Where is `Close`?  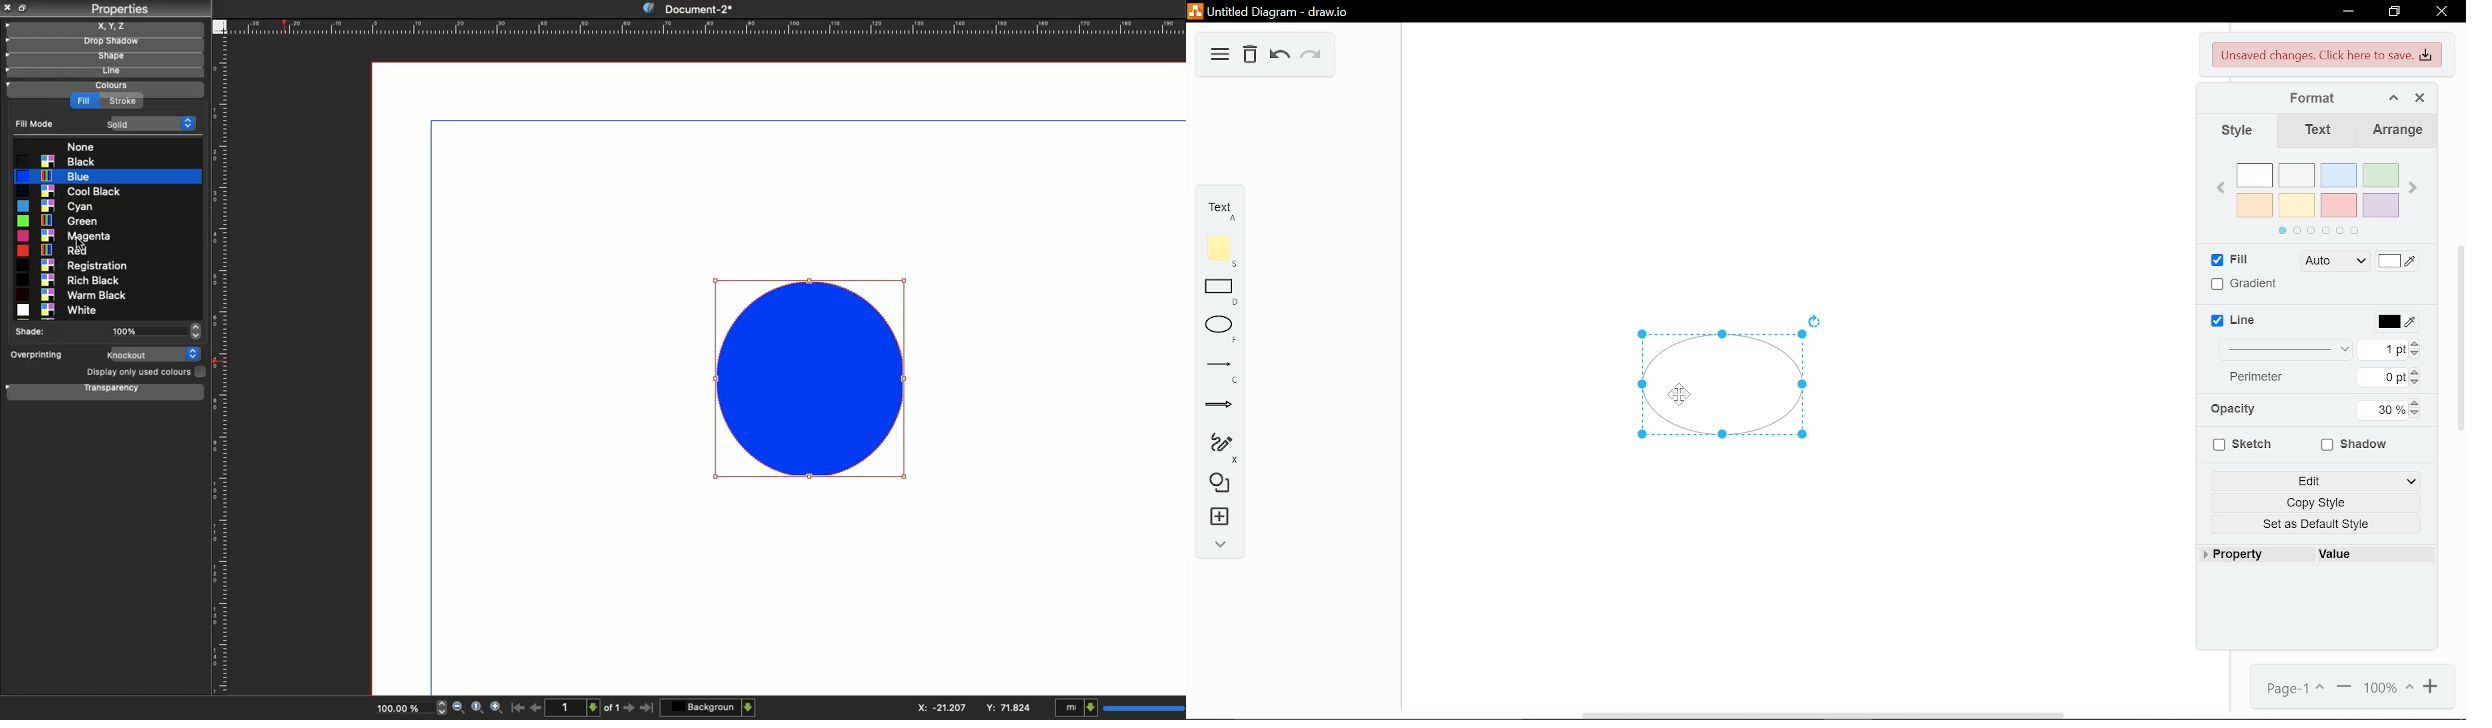
Close is located at coordinates (8, 7).